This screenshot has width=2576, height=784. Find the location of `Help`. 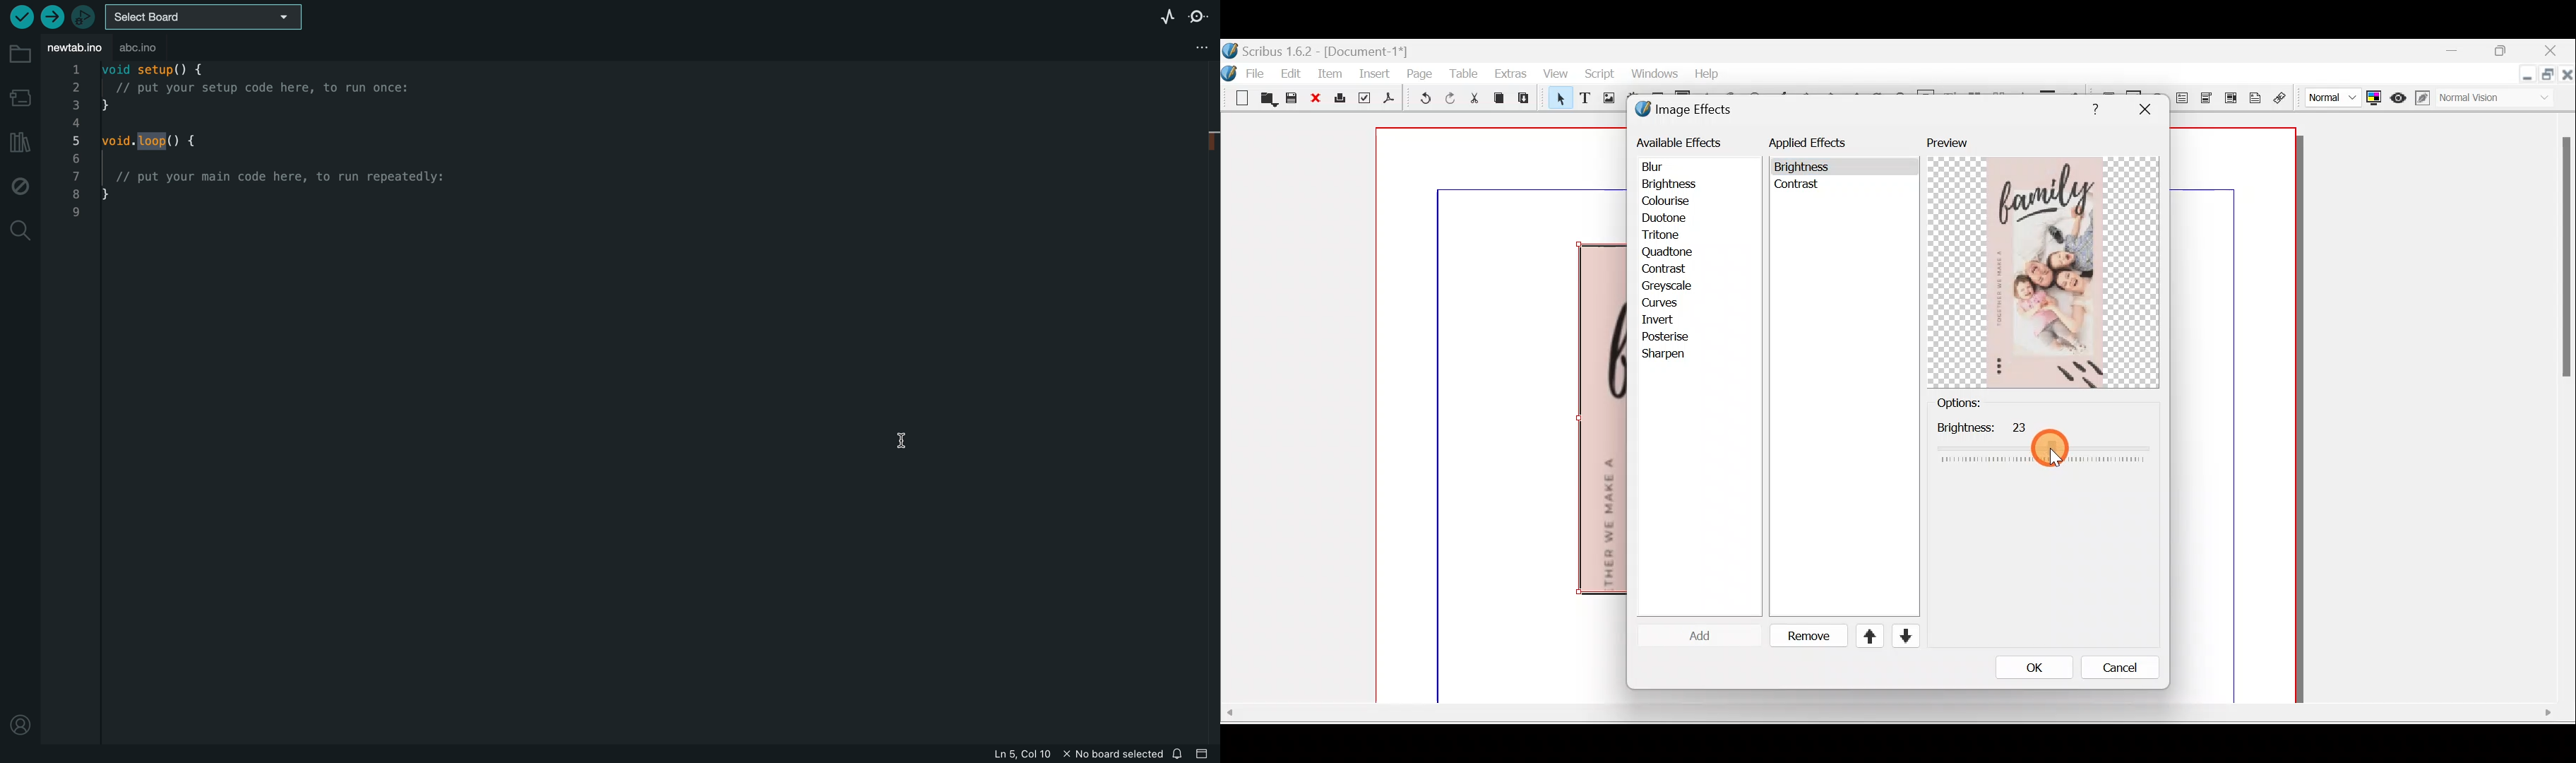

Help is located at coordinates (1707, 72).